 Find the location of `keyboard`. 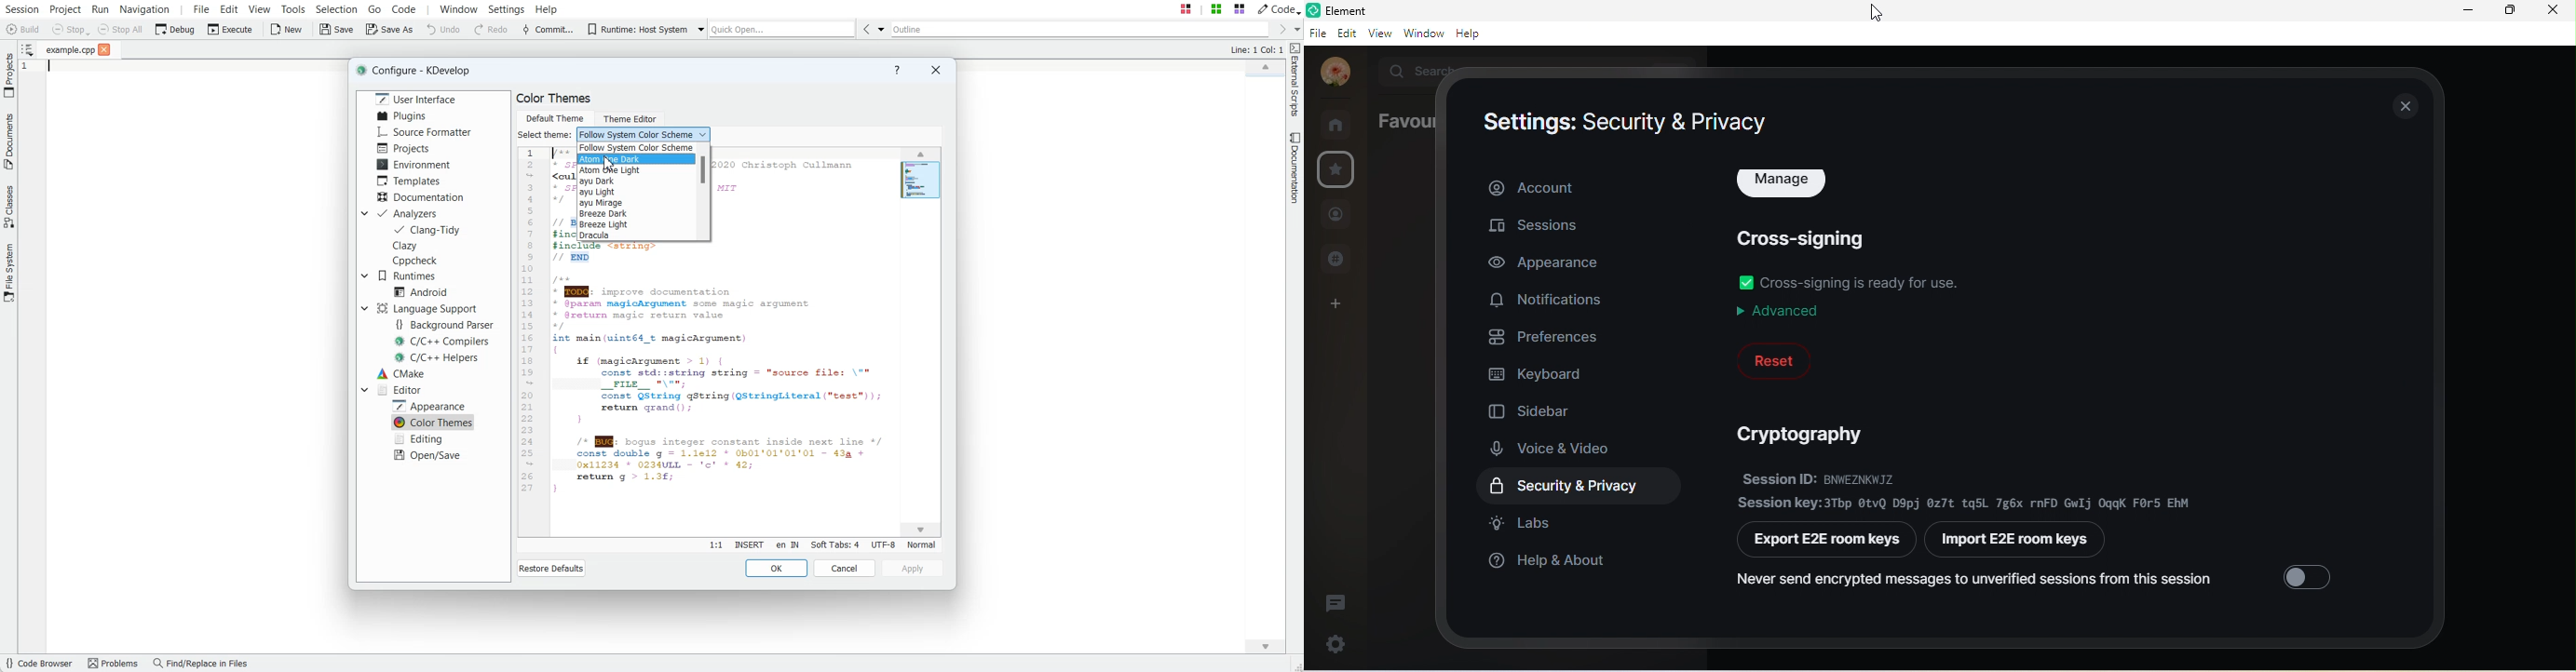

keyboard is located at coordinates (1541, 371).